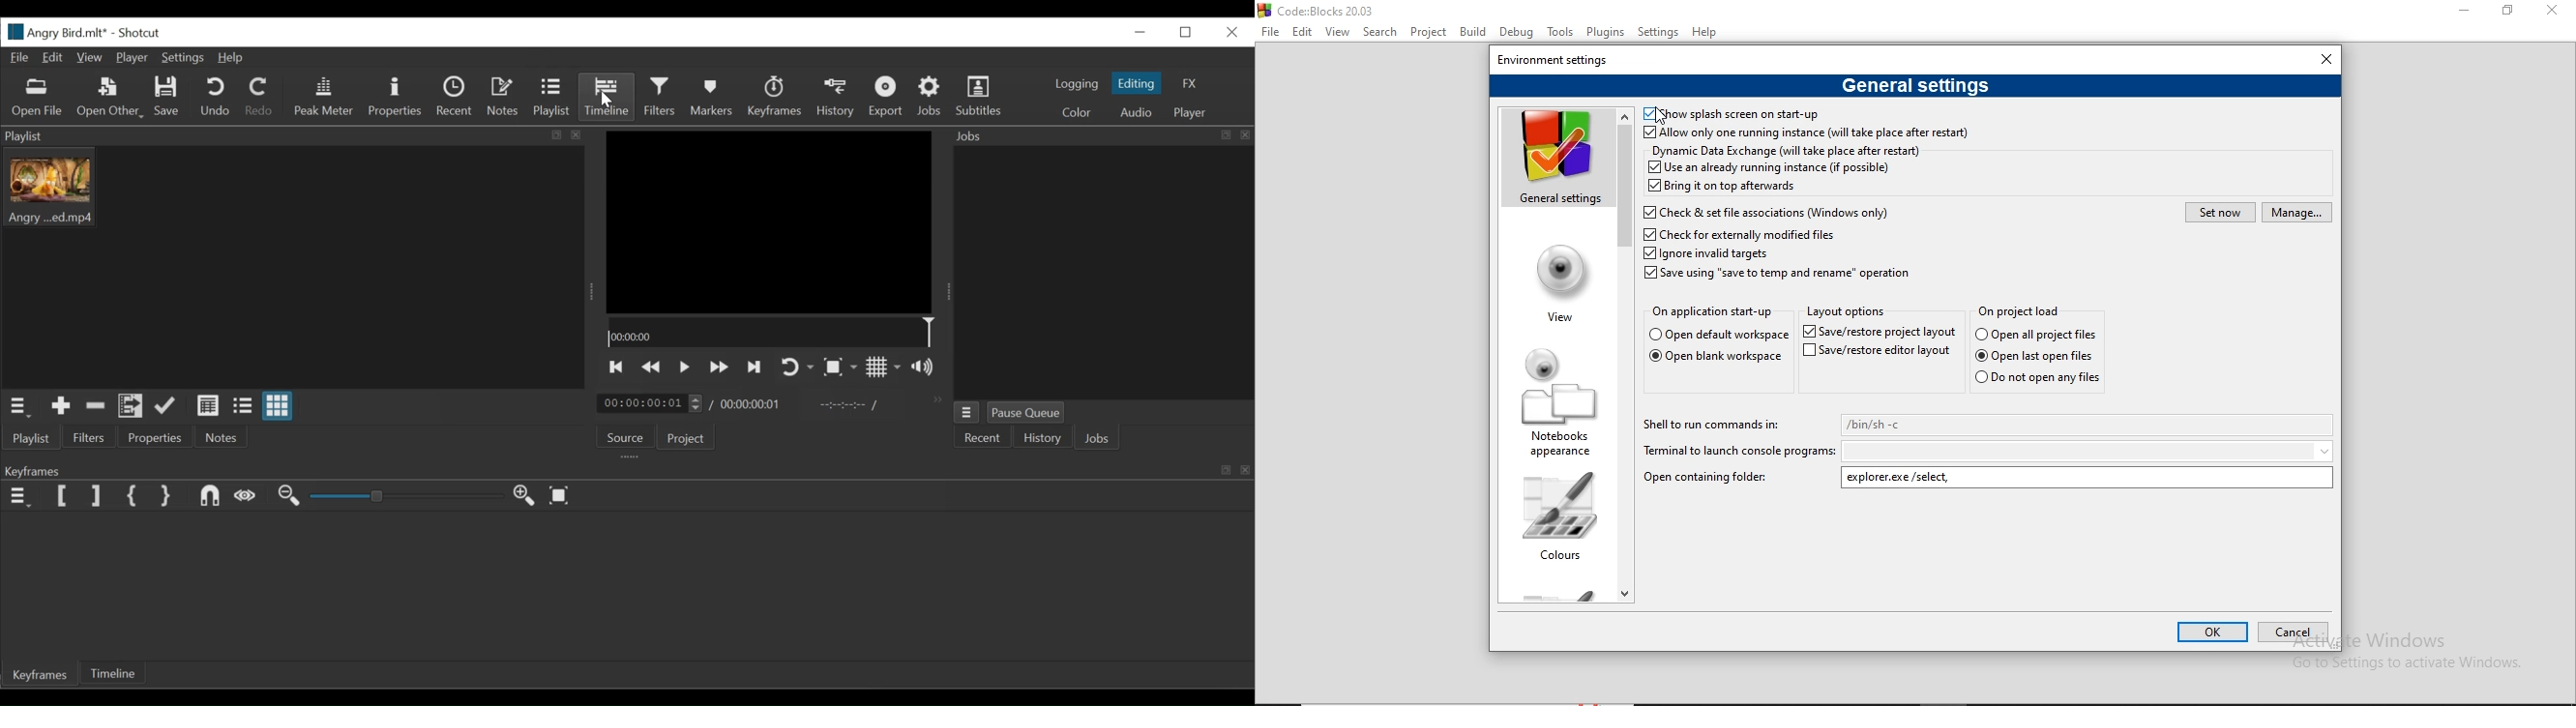 The width and height of the screenshot is (2576, 728). Describe the element at coordinates (606, 100) in the screenshot. I see `Cursor` at that location.